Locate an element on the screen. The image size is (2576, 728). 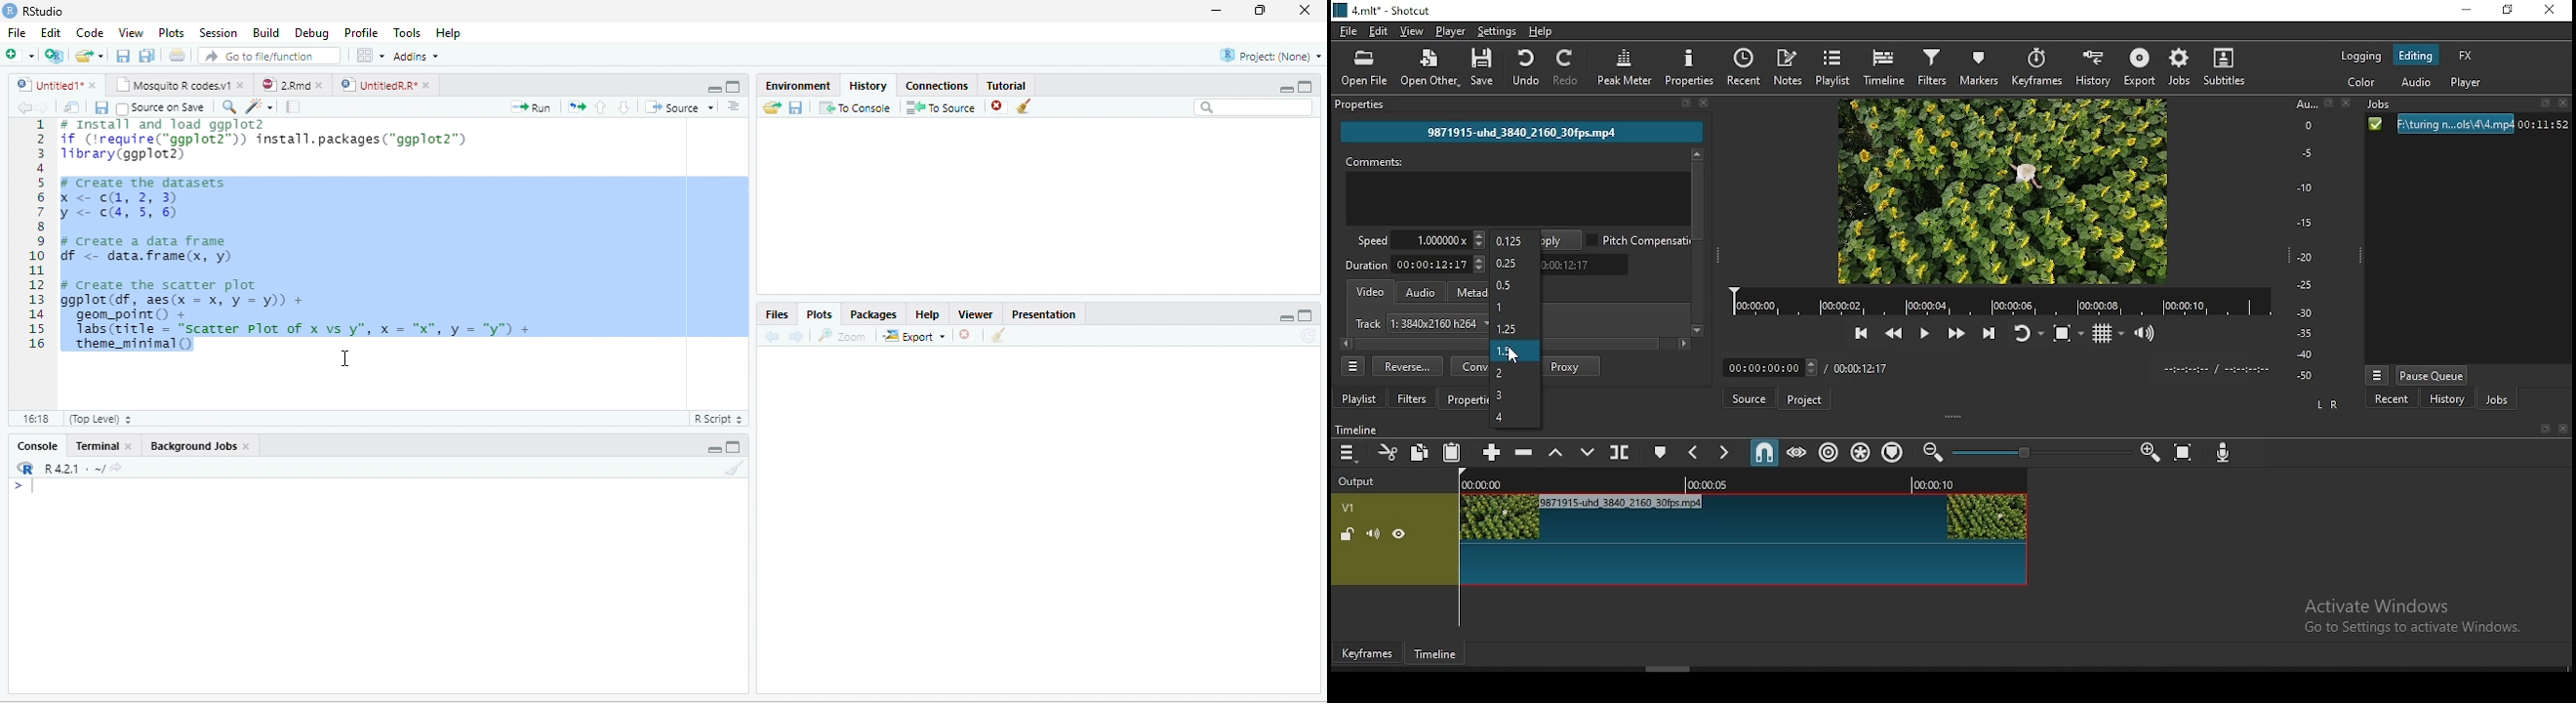
settings is located at coordinates (1498, 31).